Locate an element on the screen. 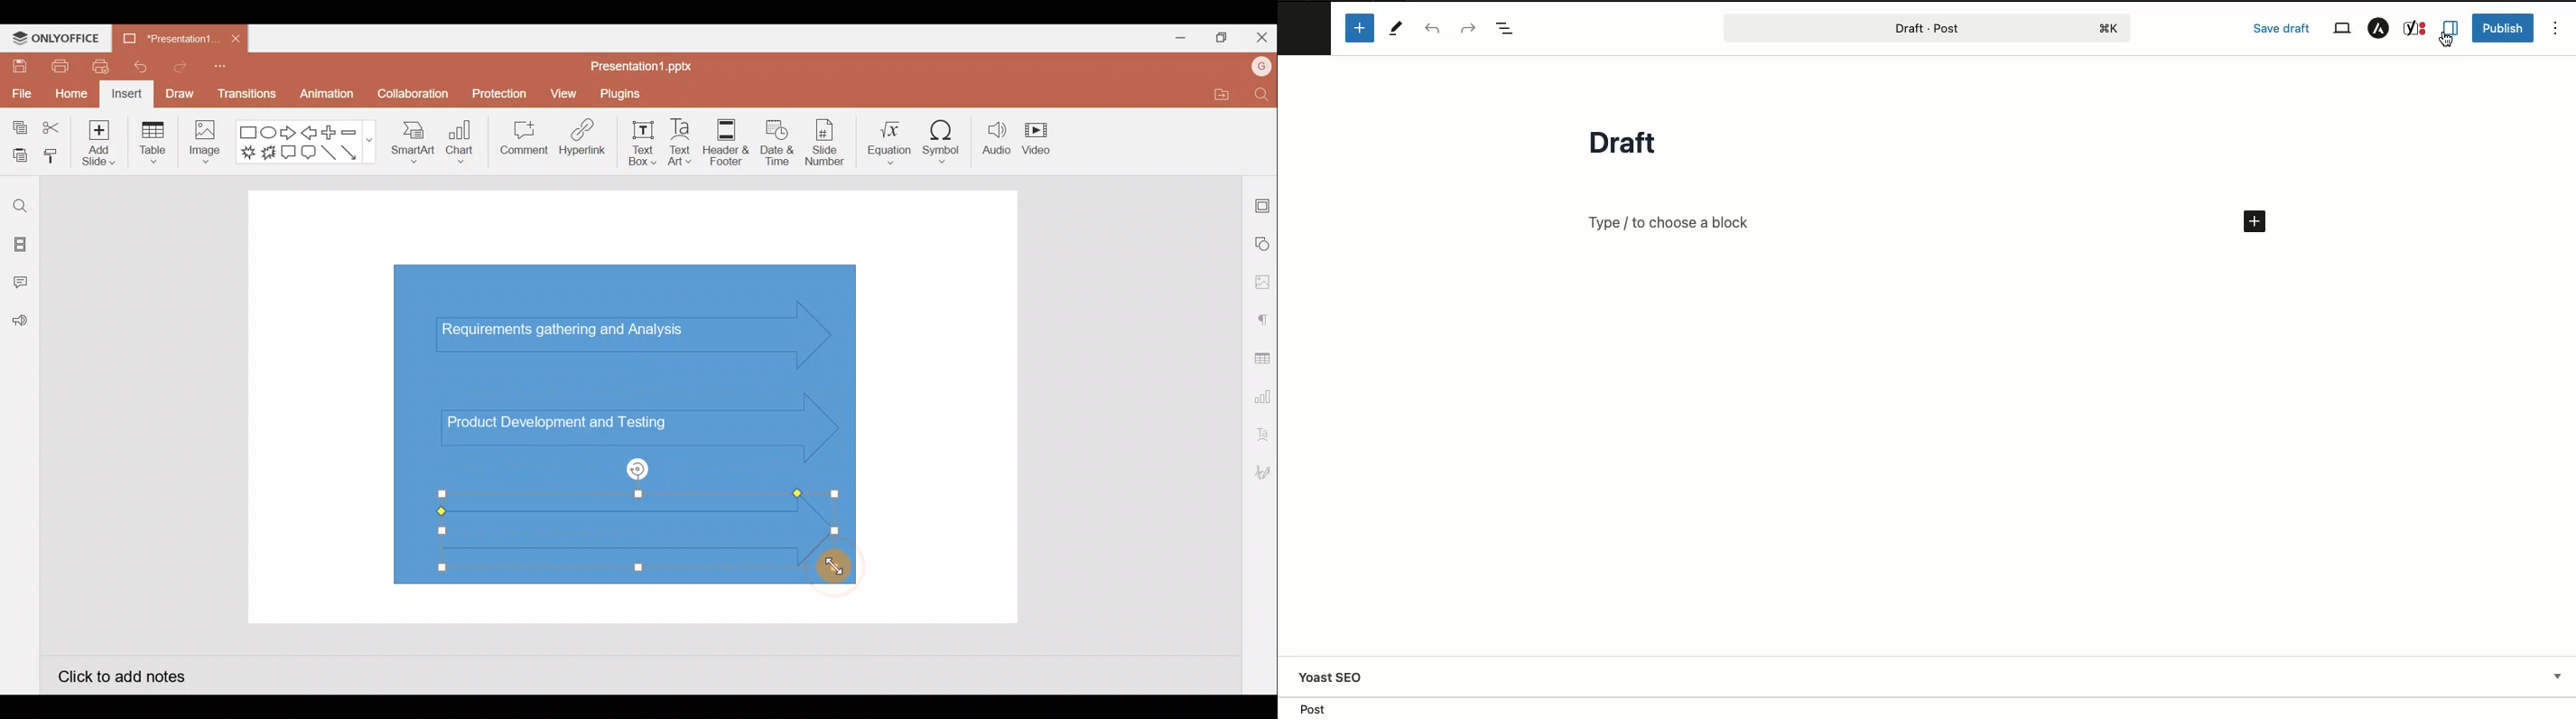 The image size is (2576, 728). Paragraph settings is located at coordinates (1262, 318).